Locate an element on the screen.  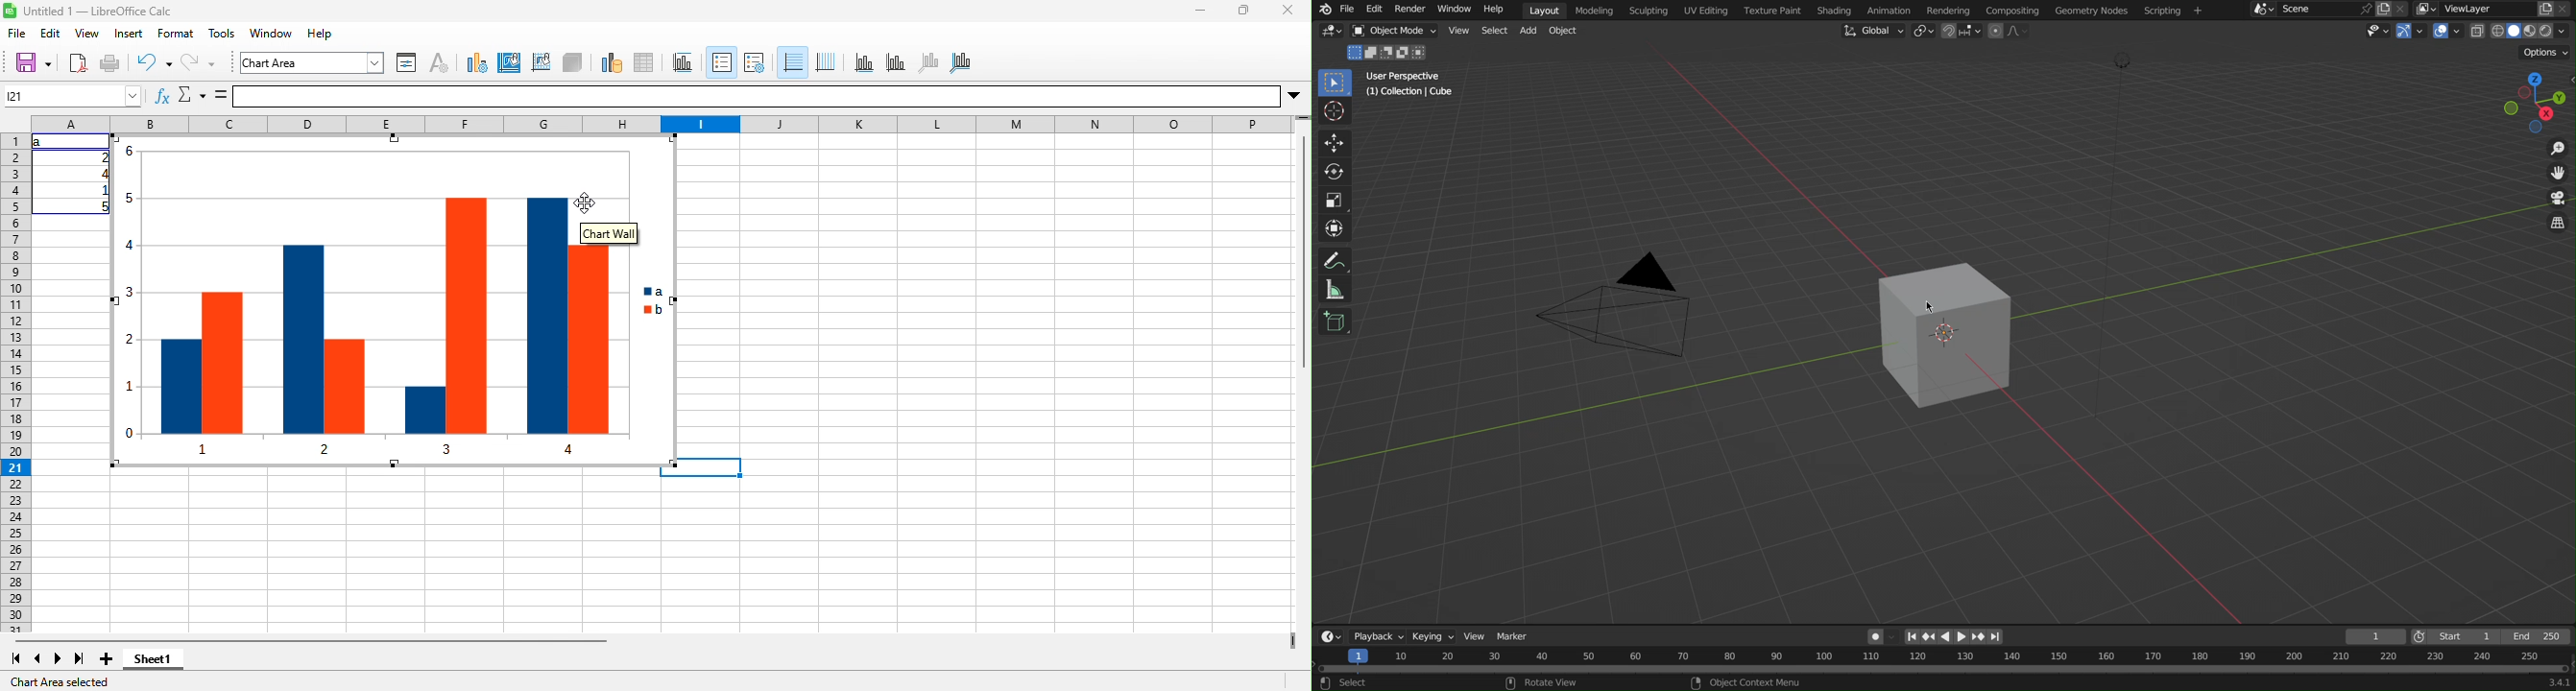
format is located at coordinates (176, 33).